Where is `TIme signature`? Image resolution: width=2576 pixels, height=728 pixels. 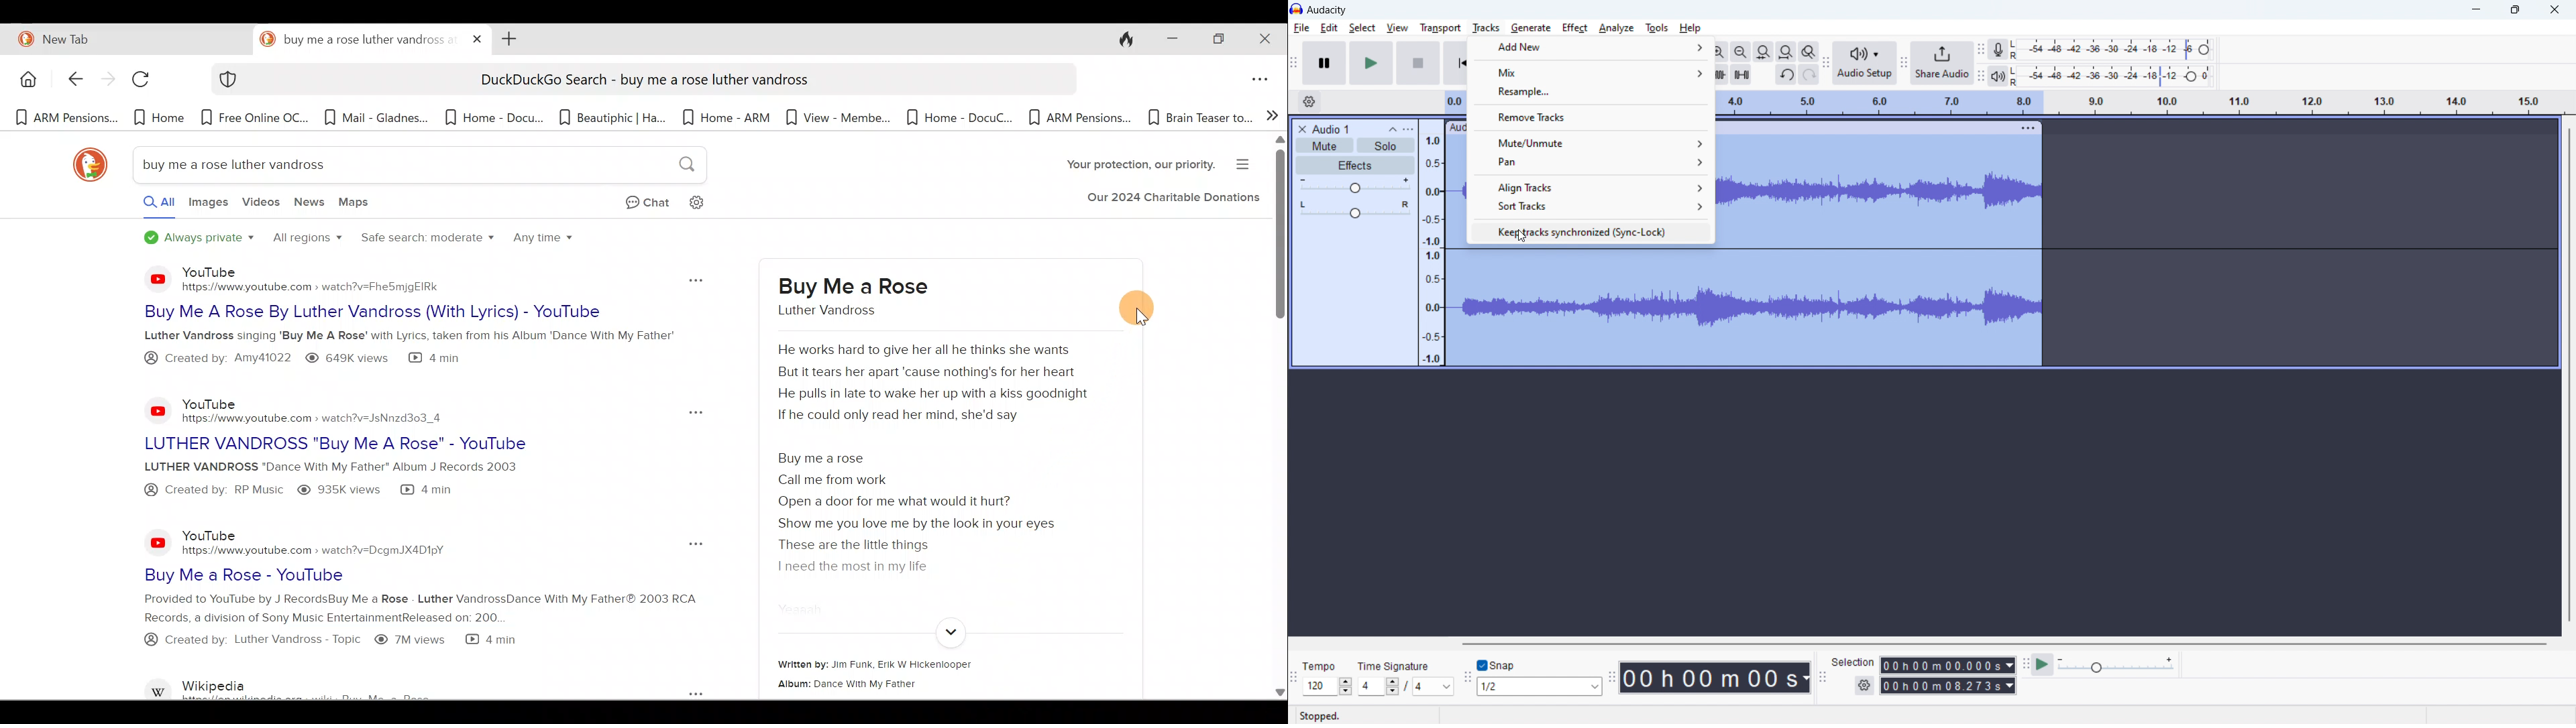
TIme signature is located at coordinates (1396, 667).